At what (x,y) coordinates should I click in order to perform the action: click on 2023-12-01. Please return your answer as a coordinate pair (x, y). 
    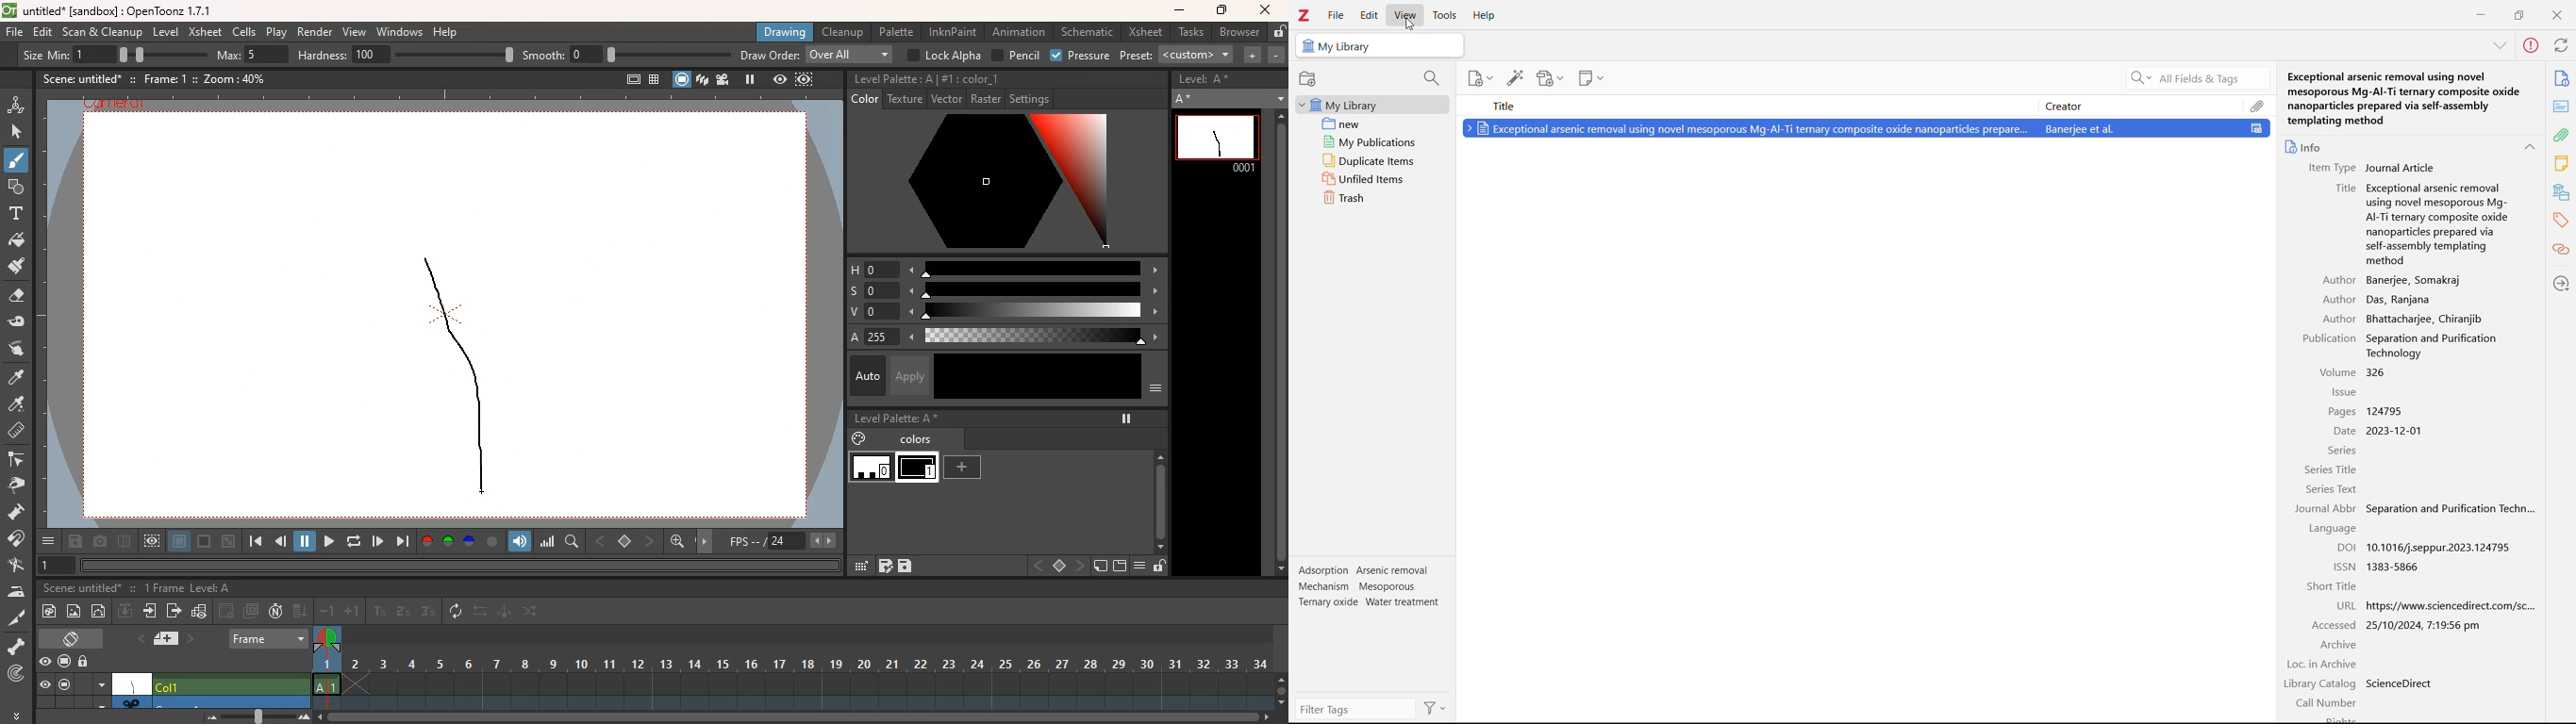
    Looking at the image, I should click on (2401, 430).